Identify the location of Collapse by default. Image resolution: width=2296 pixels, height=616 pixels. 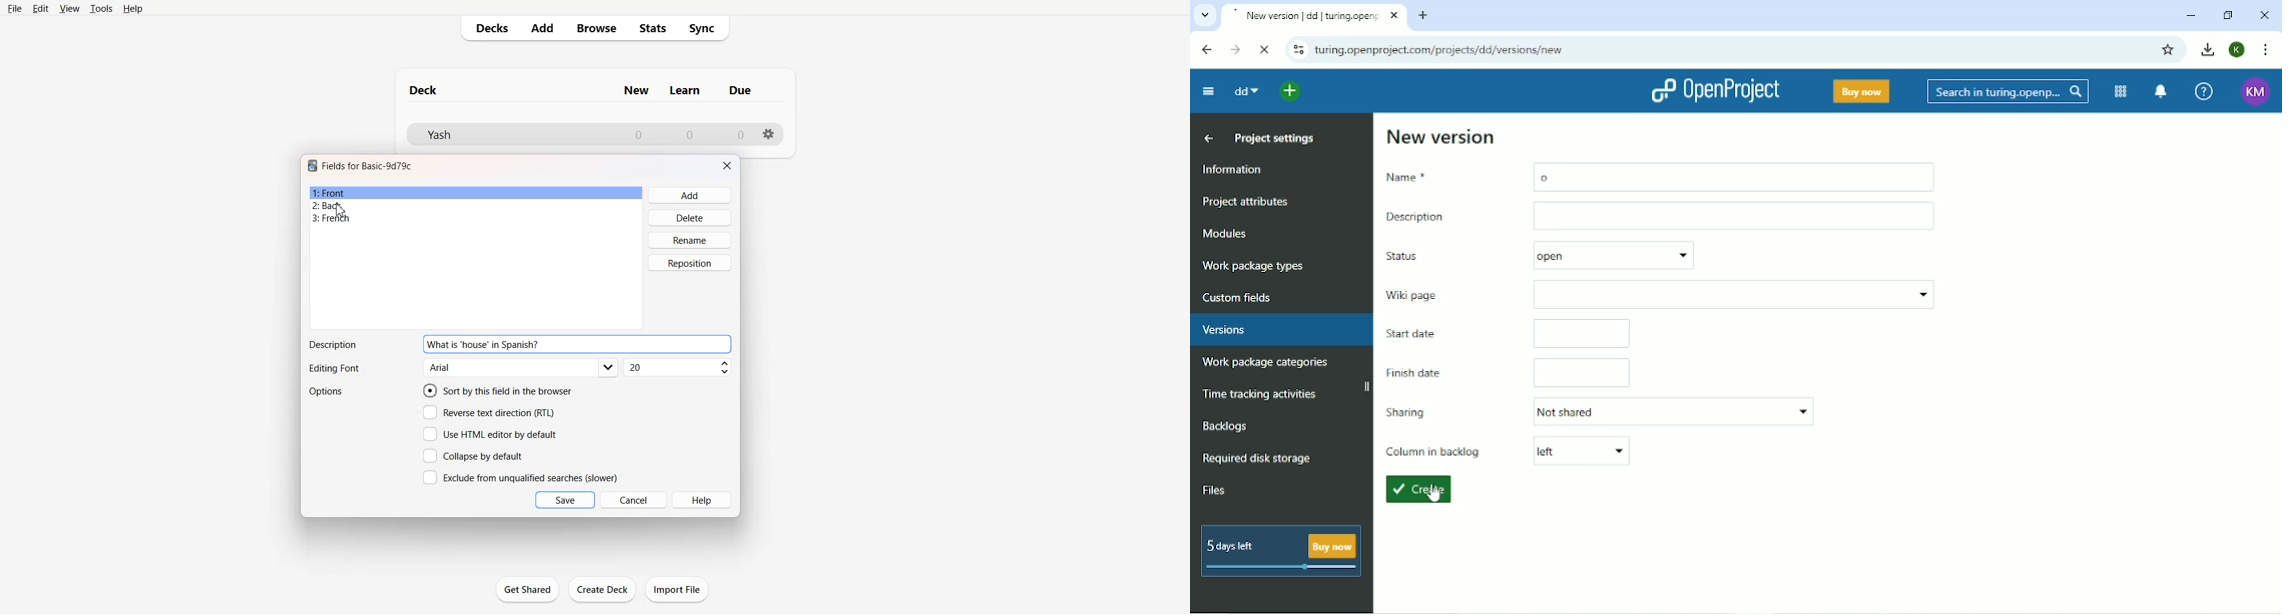
(476, 455).